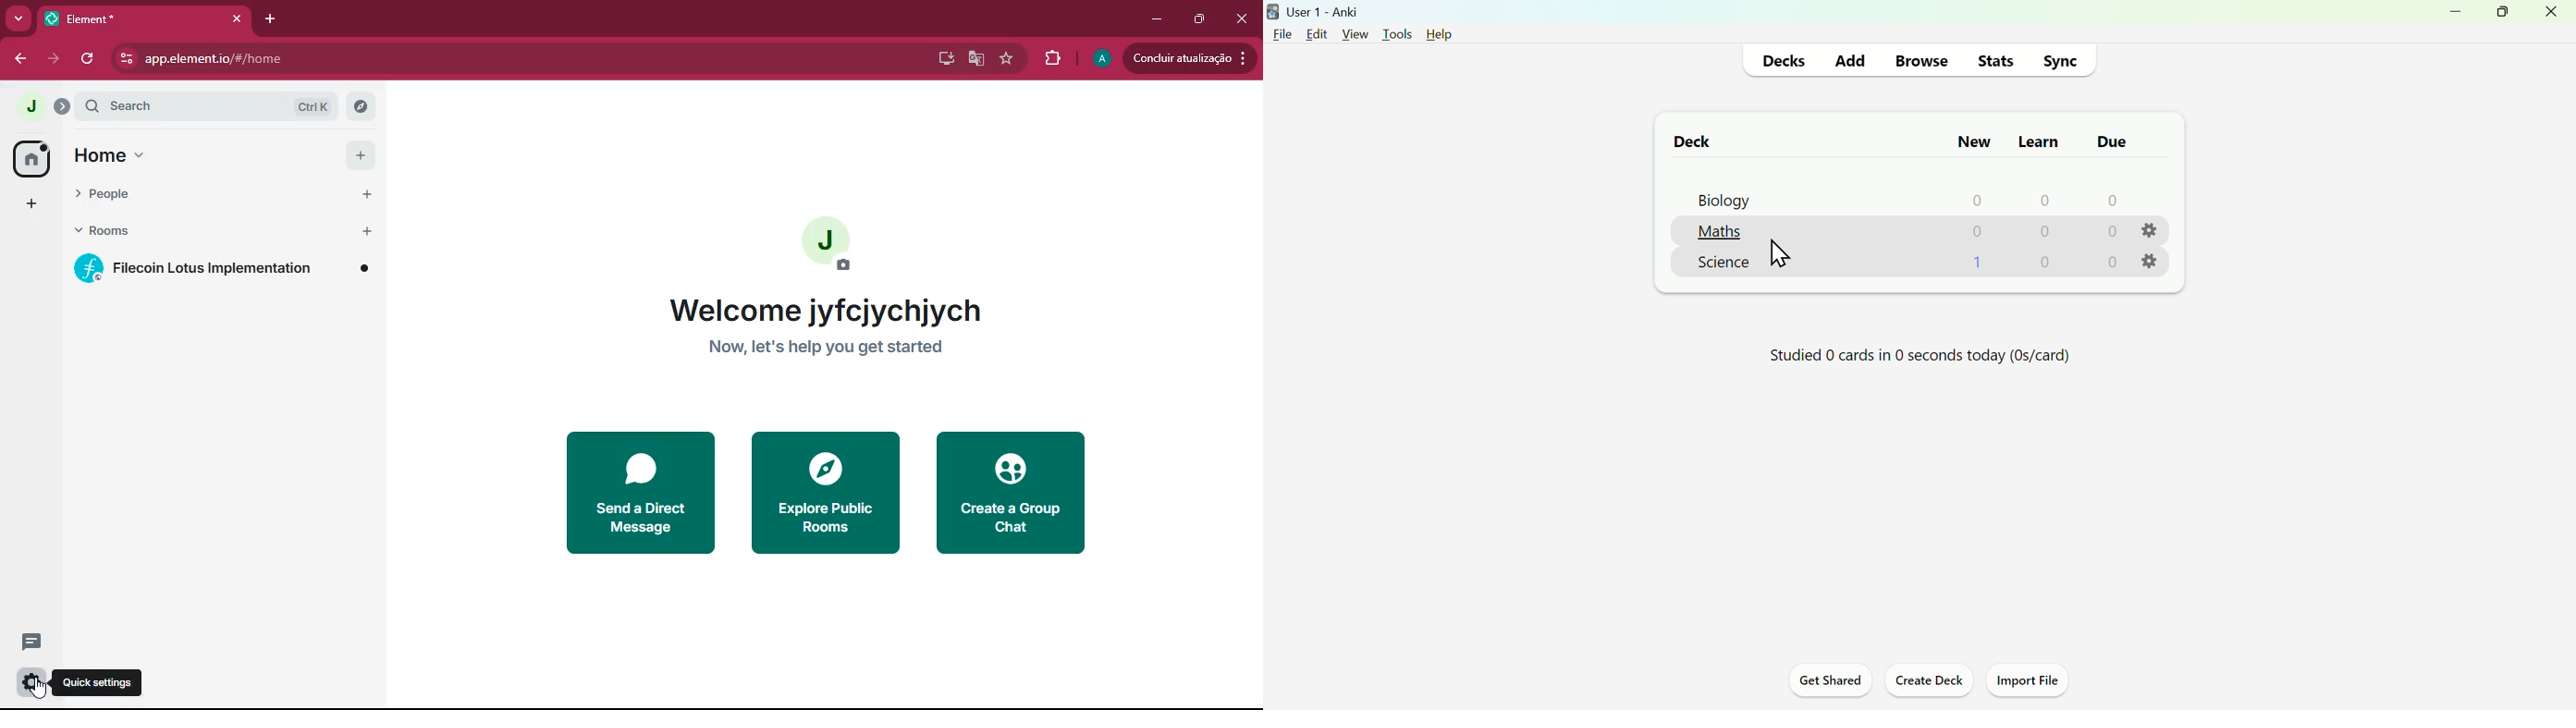 The height and width of the screenshot is (728, 2576). I want to click on 0, so click(2113, 263).